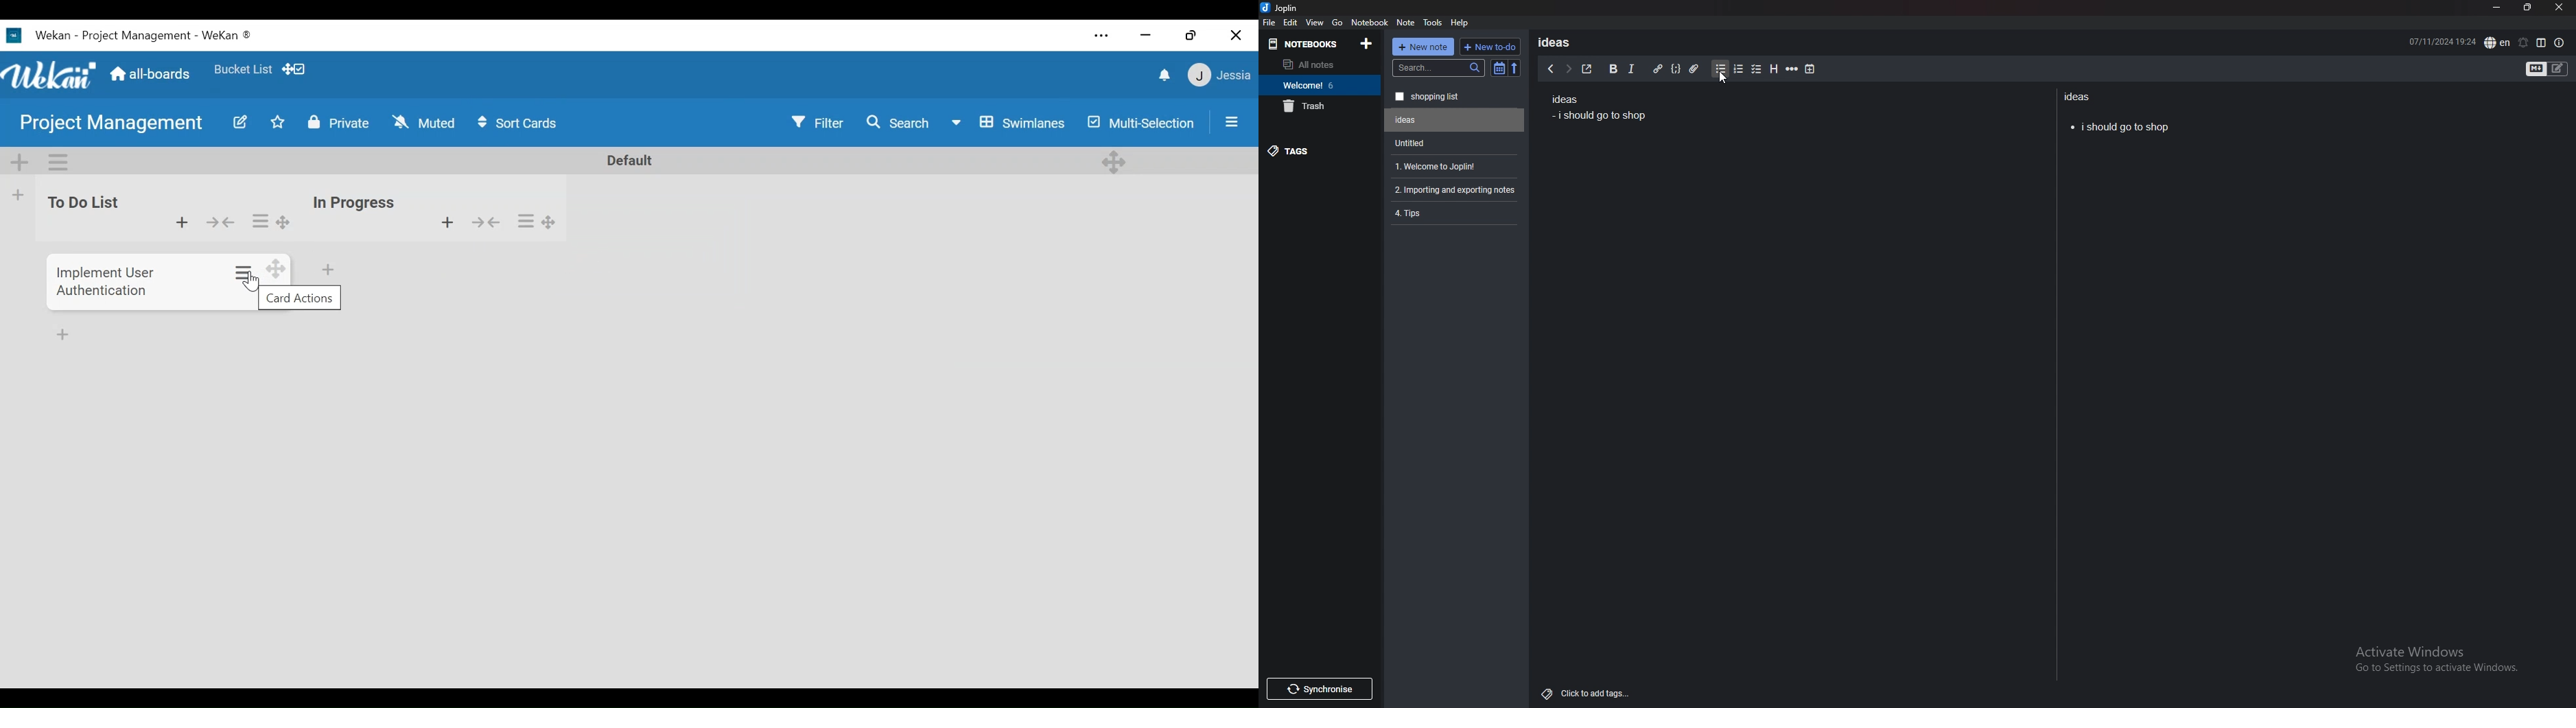  Describe the element at coordinates (1602, 117) in the screenshot. I see `i should go to shop` at that location.